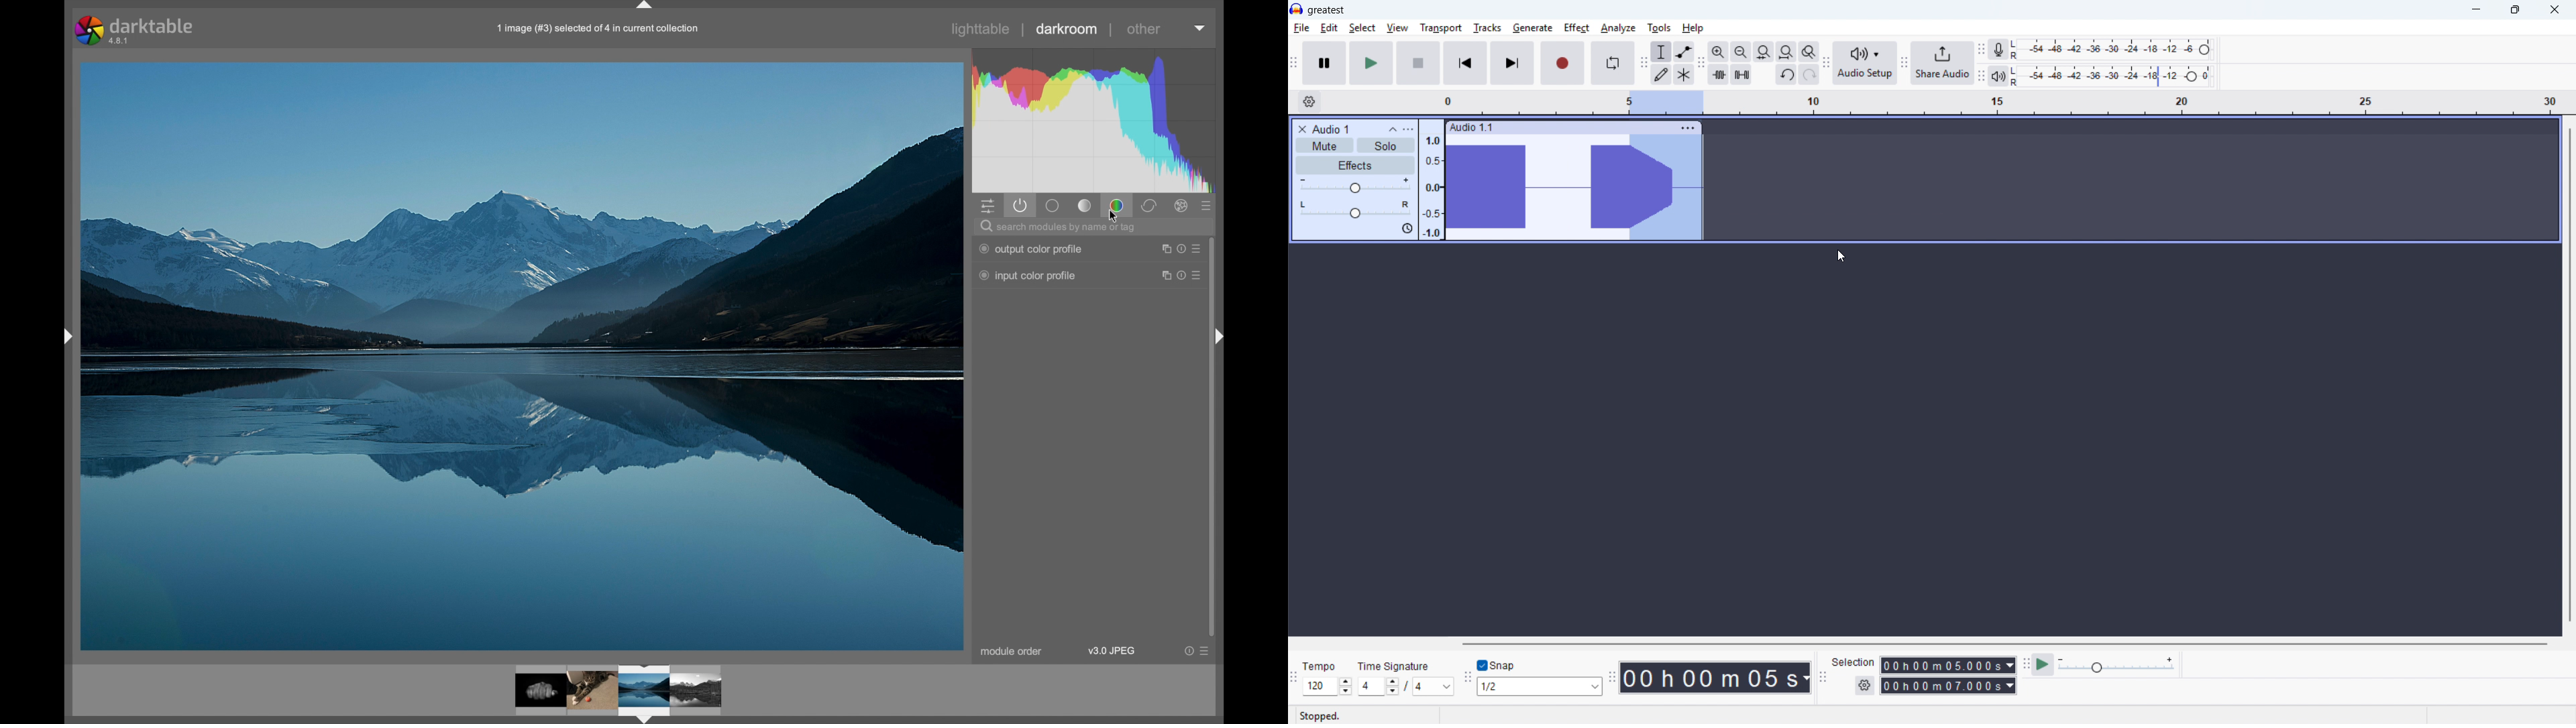 This screenshot has width=2576, height=728. I want to click on help, so click(1693, 28).